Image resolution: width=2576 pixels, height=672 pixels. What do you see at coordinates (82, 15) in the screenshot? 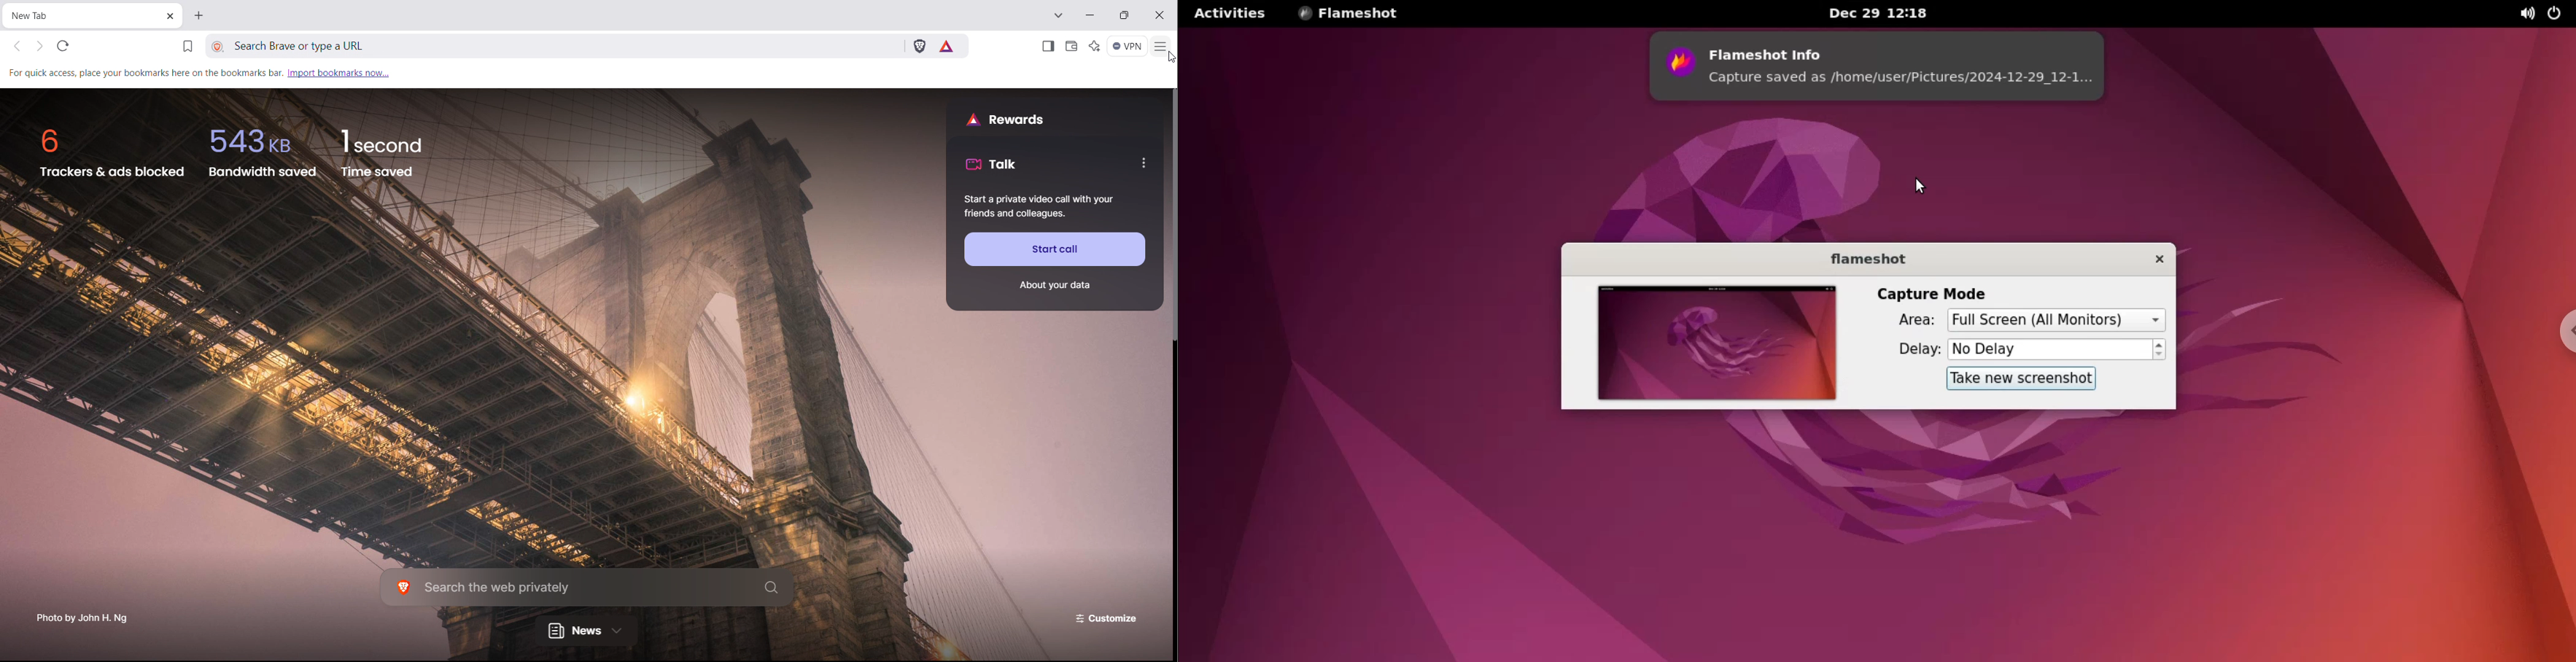
I see `tabtitle` at bounding box center [82, 15].